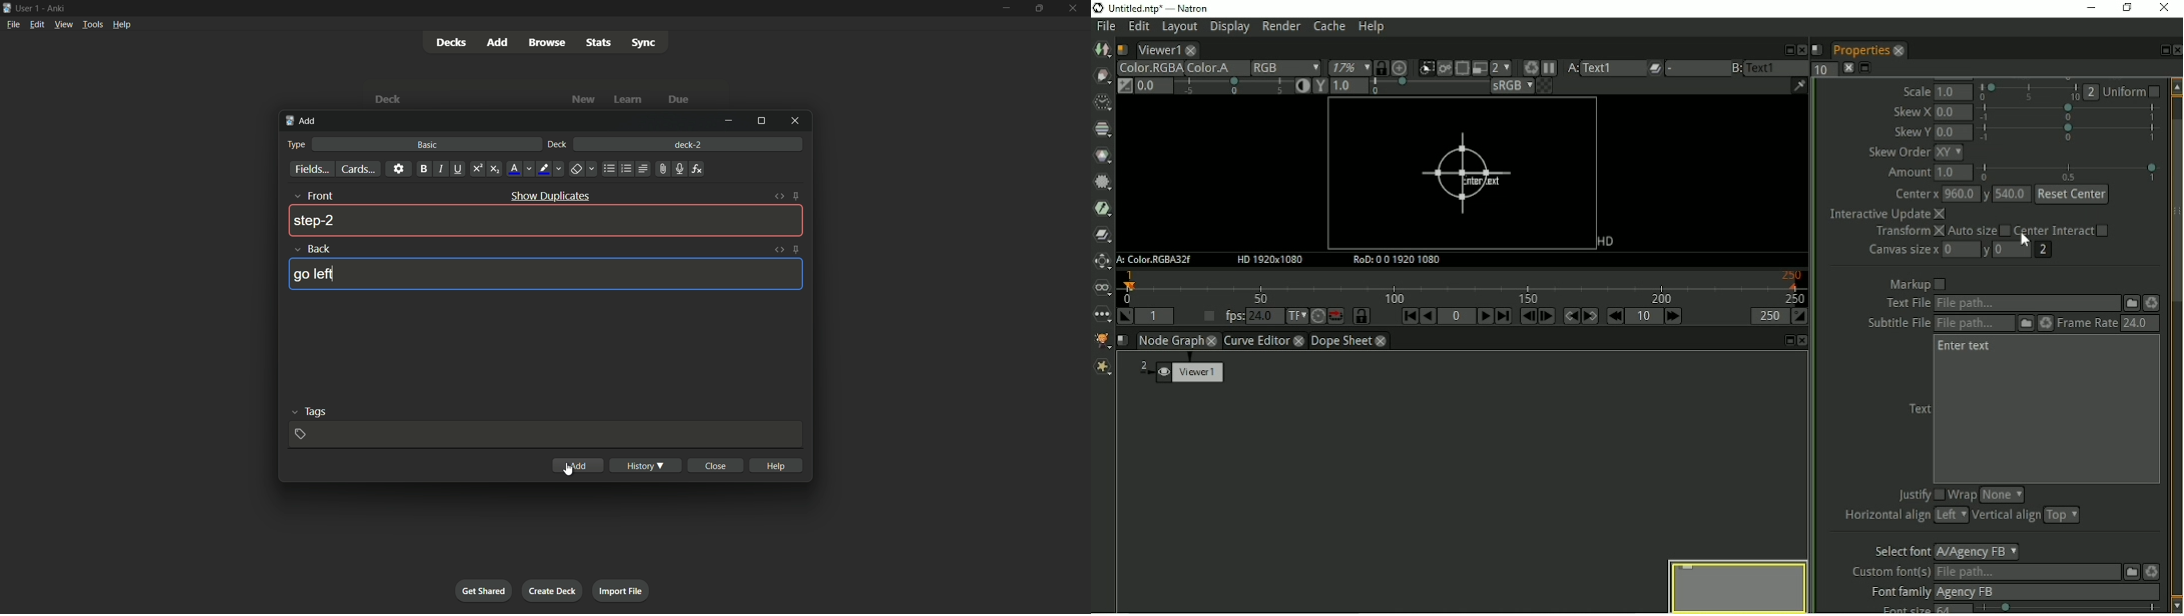 This screenshot has height=616, width=2184. I want to click on equations, so click(699, 169).